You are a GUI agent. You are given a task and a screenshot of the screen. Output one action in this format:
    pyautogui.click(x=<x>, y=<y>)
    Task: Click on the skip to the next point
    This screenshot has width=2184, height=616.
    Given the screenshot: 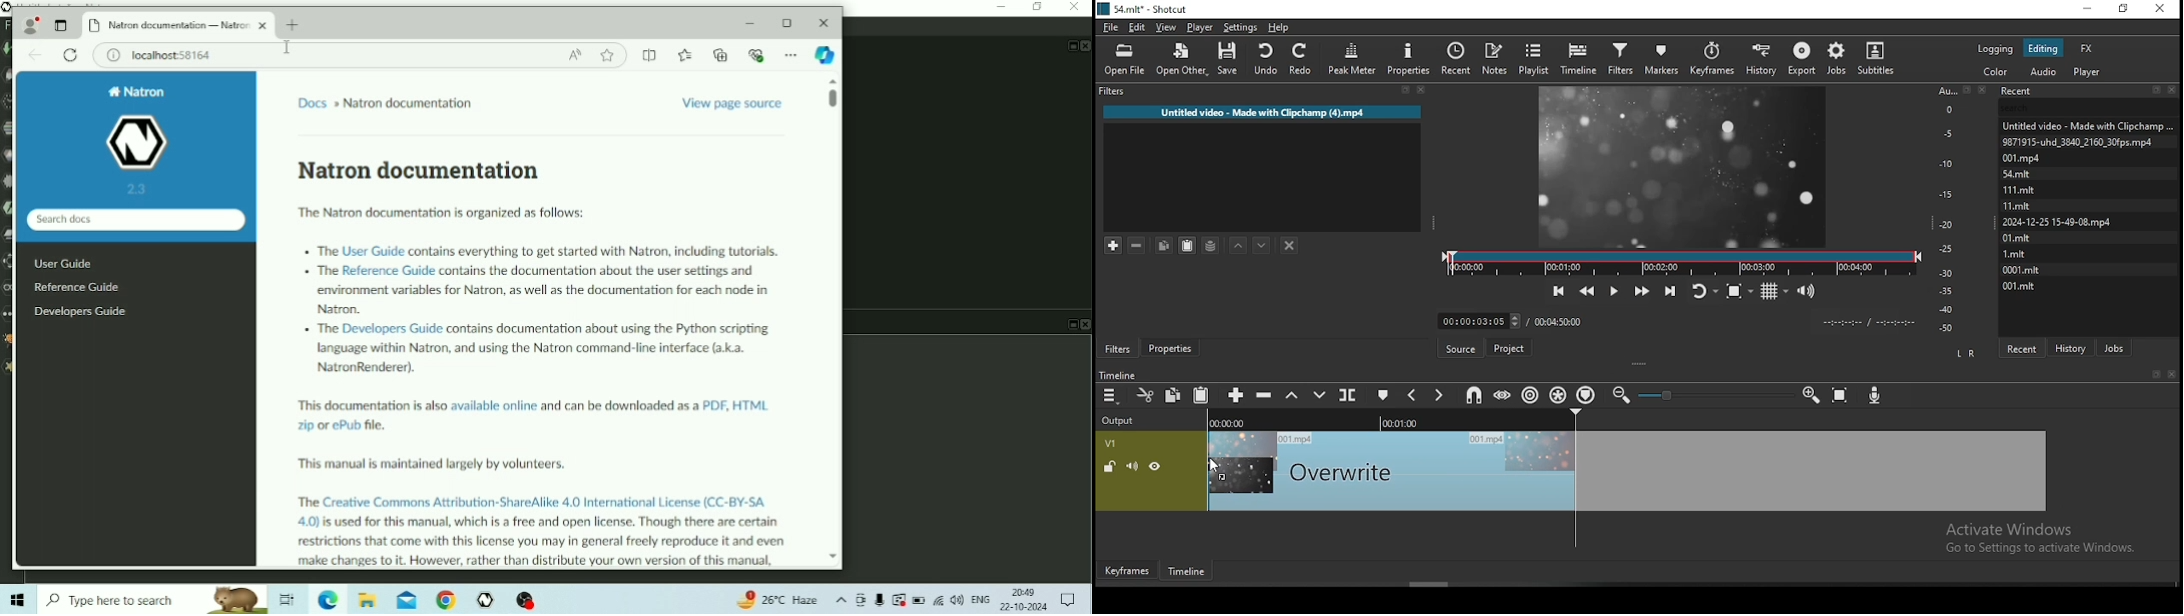 What is the action you would take?
    pyautogui.click(x=1668, y=289)
    